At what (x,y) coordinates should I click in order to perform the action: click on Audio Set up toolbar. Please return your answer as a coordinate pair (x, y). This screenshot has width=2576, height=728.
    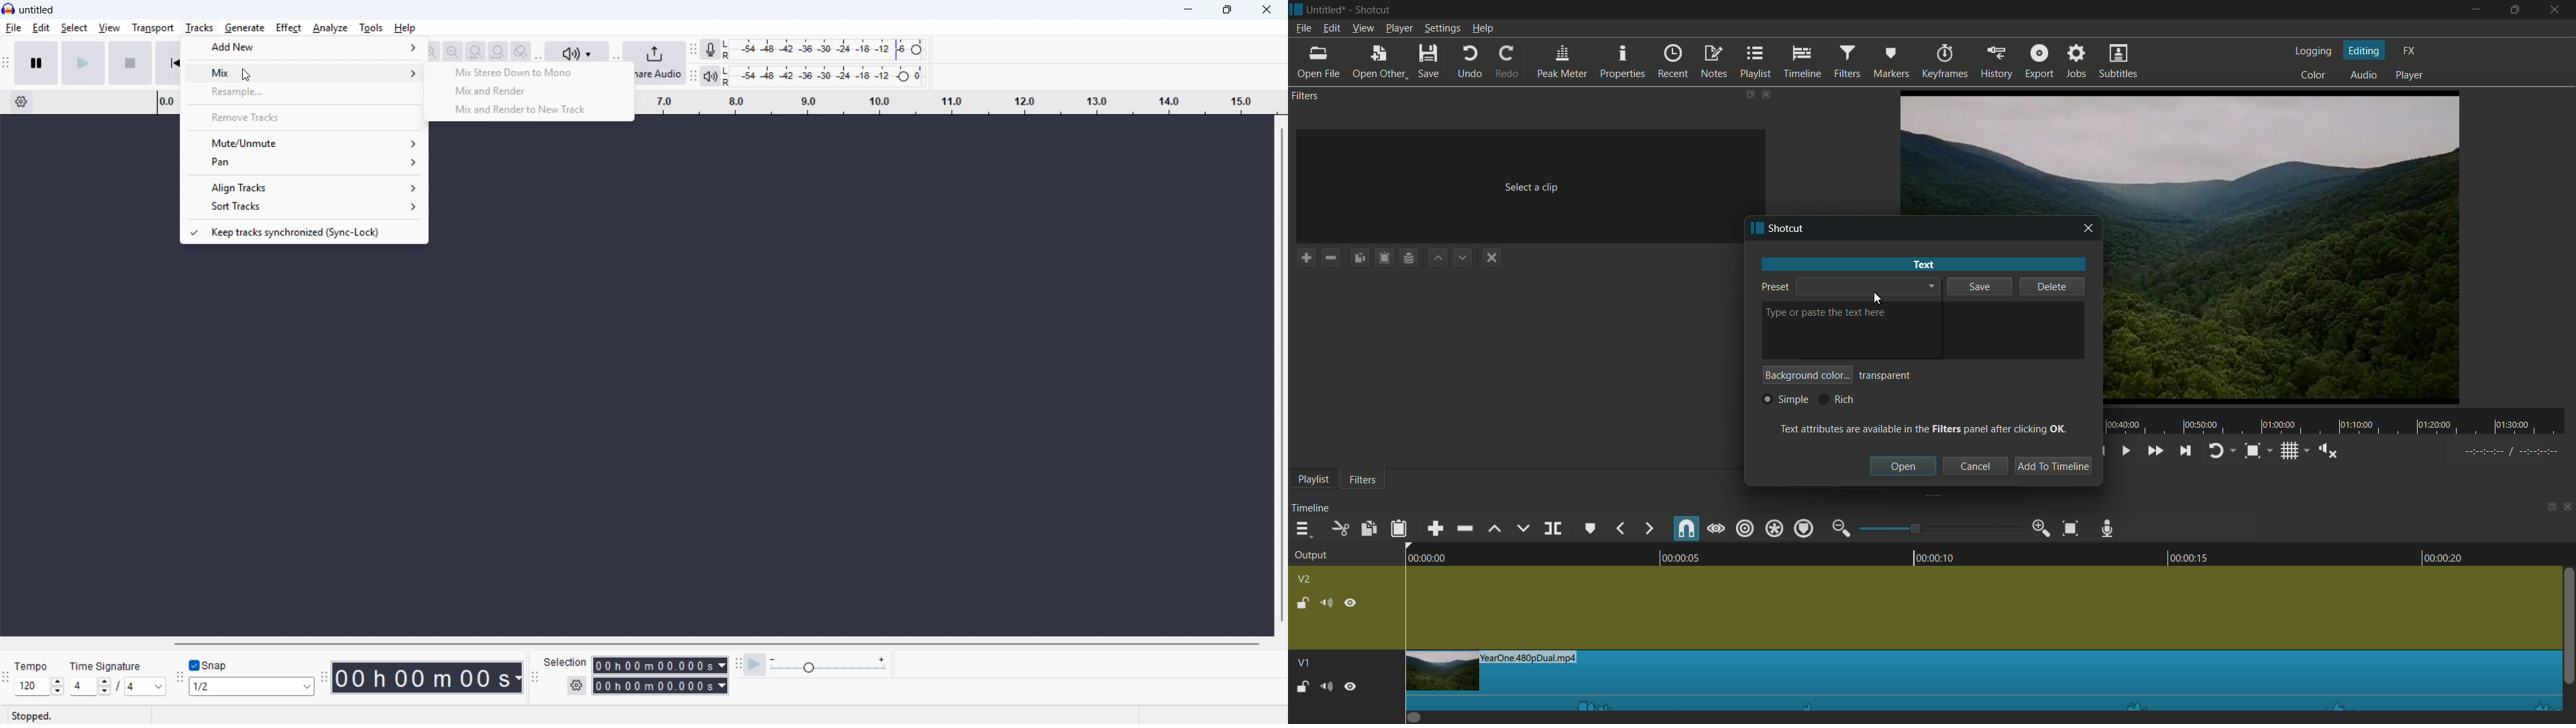
    Looking at the image, I should click on (539, 50).